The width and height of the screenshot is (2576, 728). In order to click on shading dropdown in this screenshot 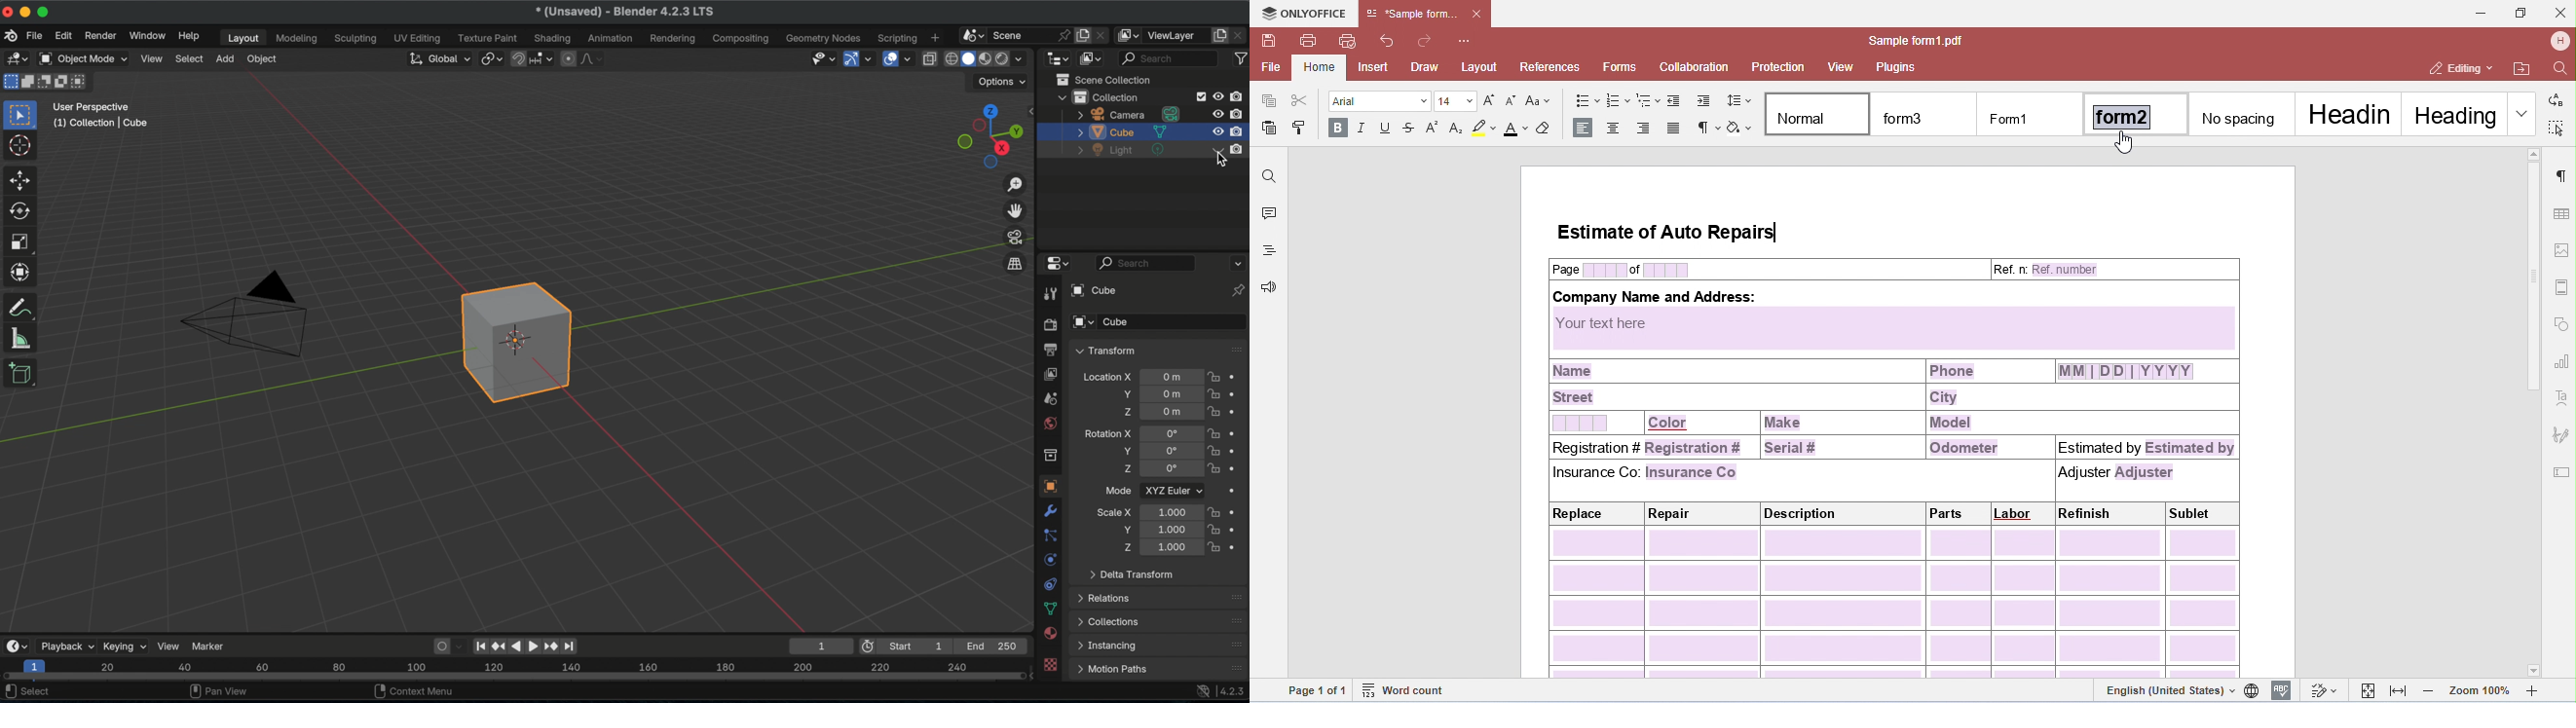, I will do `click(1014, 58)`.